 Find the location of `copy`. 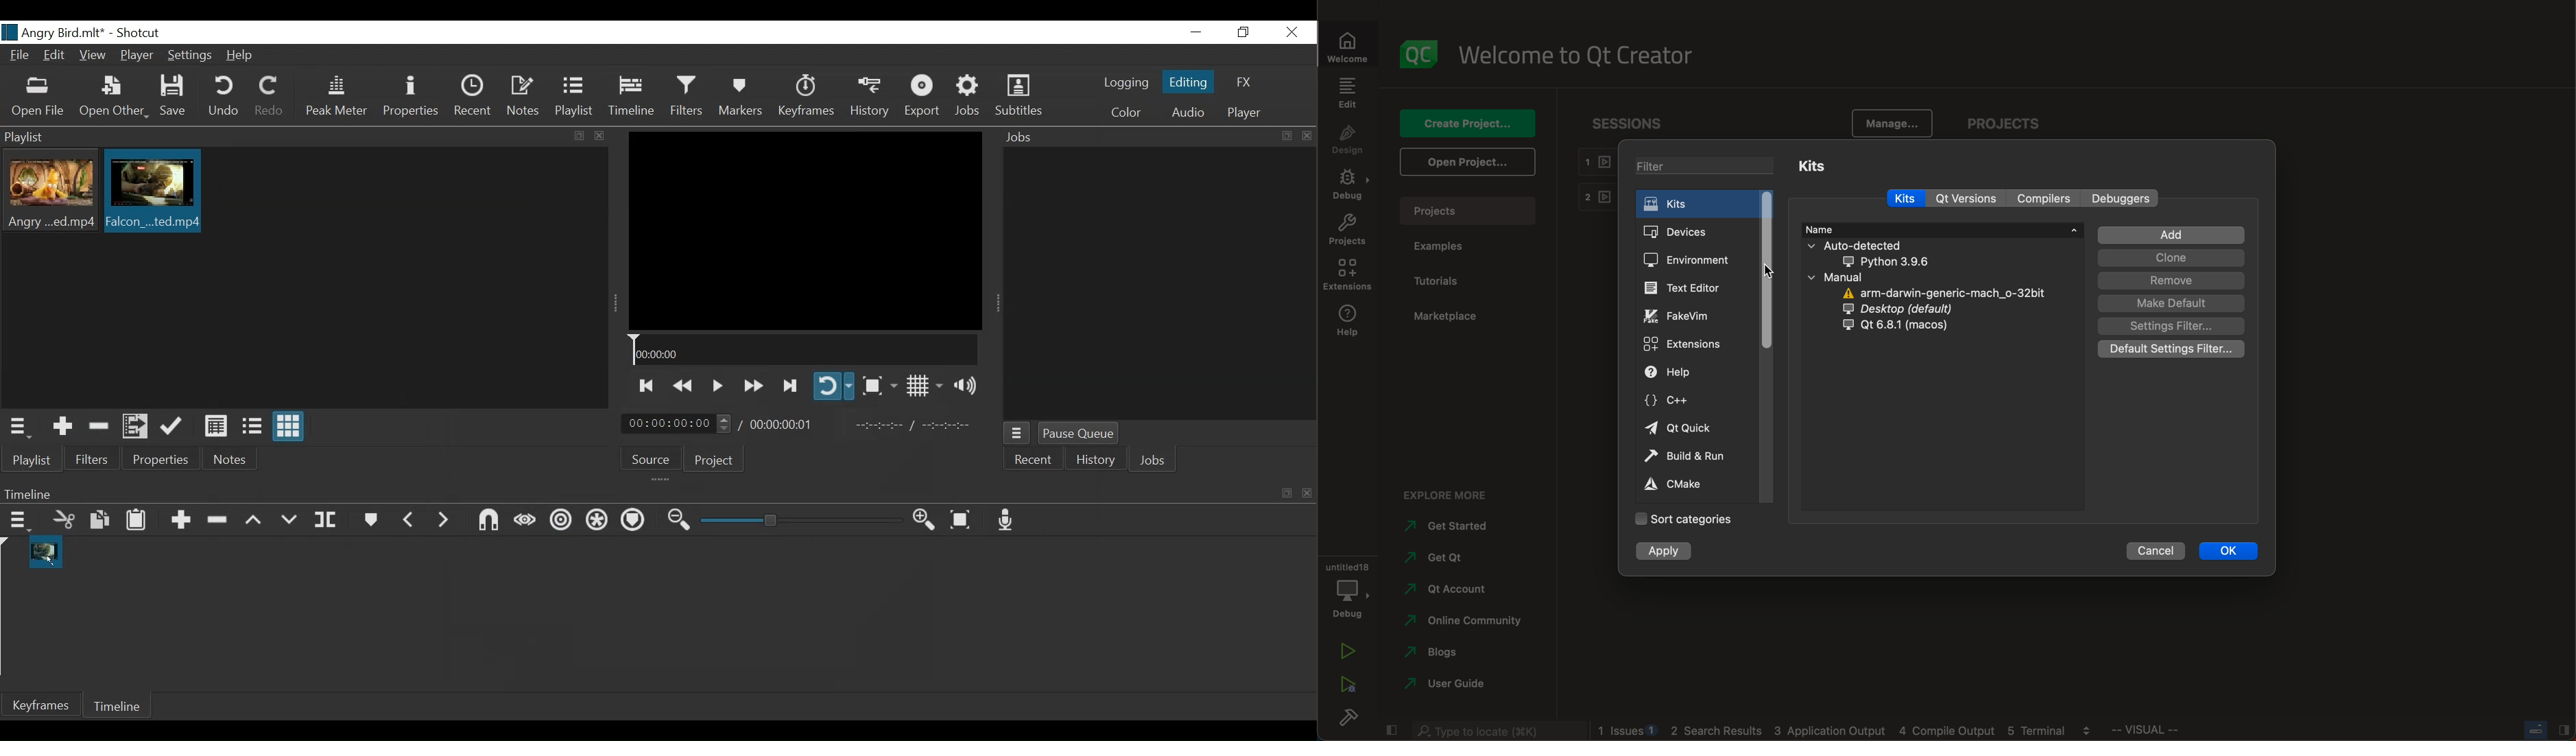

copy is located at coordinates (1287, 494).